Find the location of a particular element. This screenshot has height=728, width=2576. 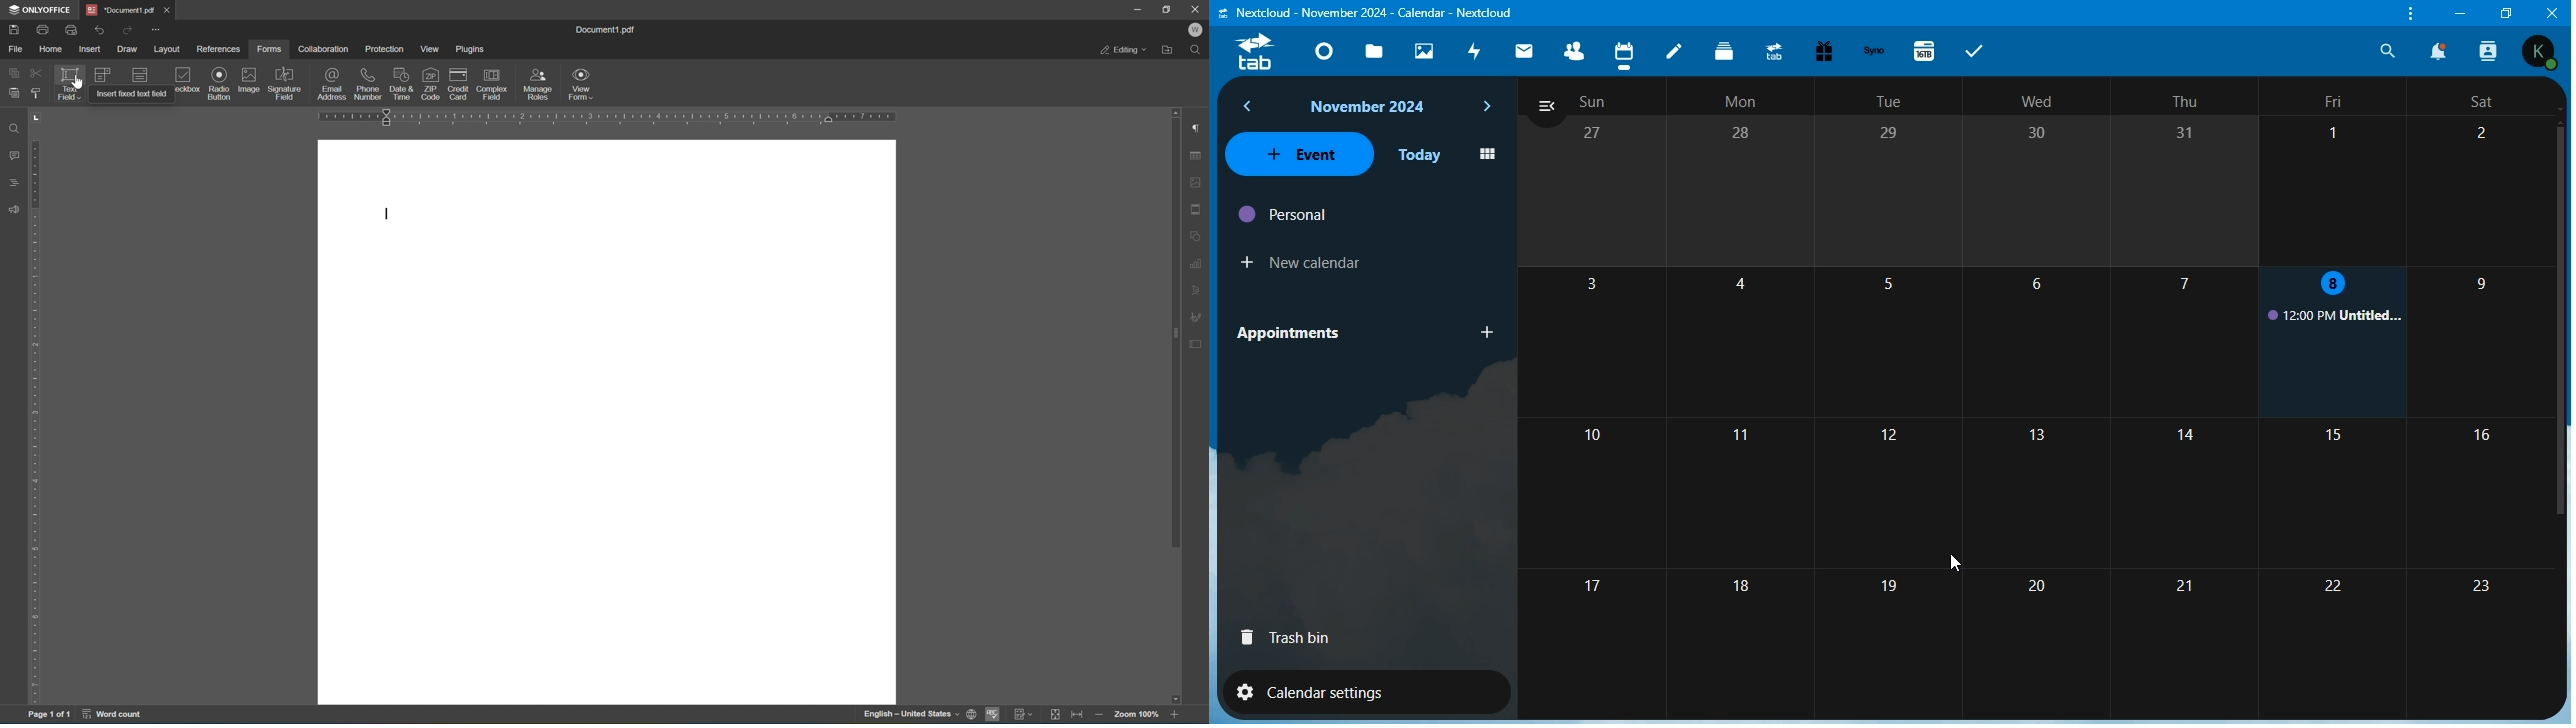

paragraph settings is located at coordinates (1197, 126).